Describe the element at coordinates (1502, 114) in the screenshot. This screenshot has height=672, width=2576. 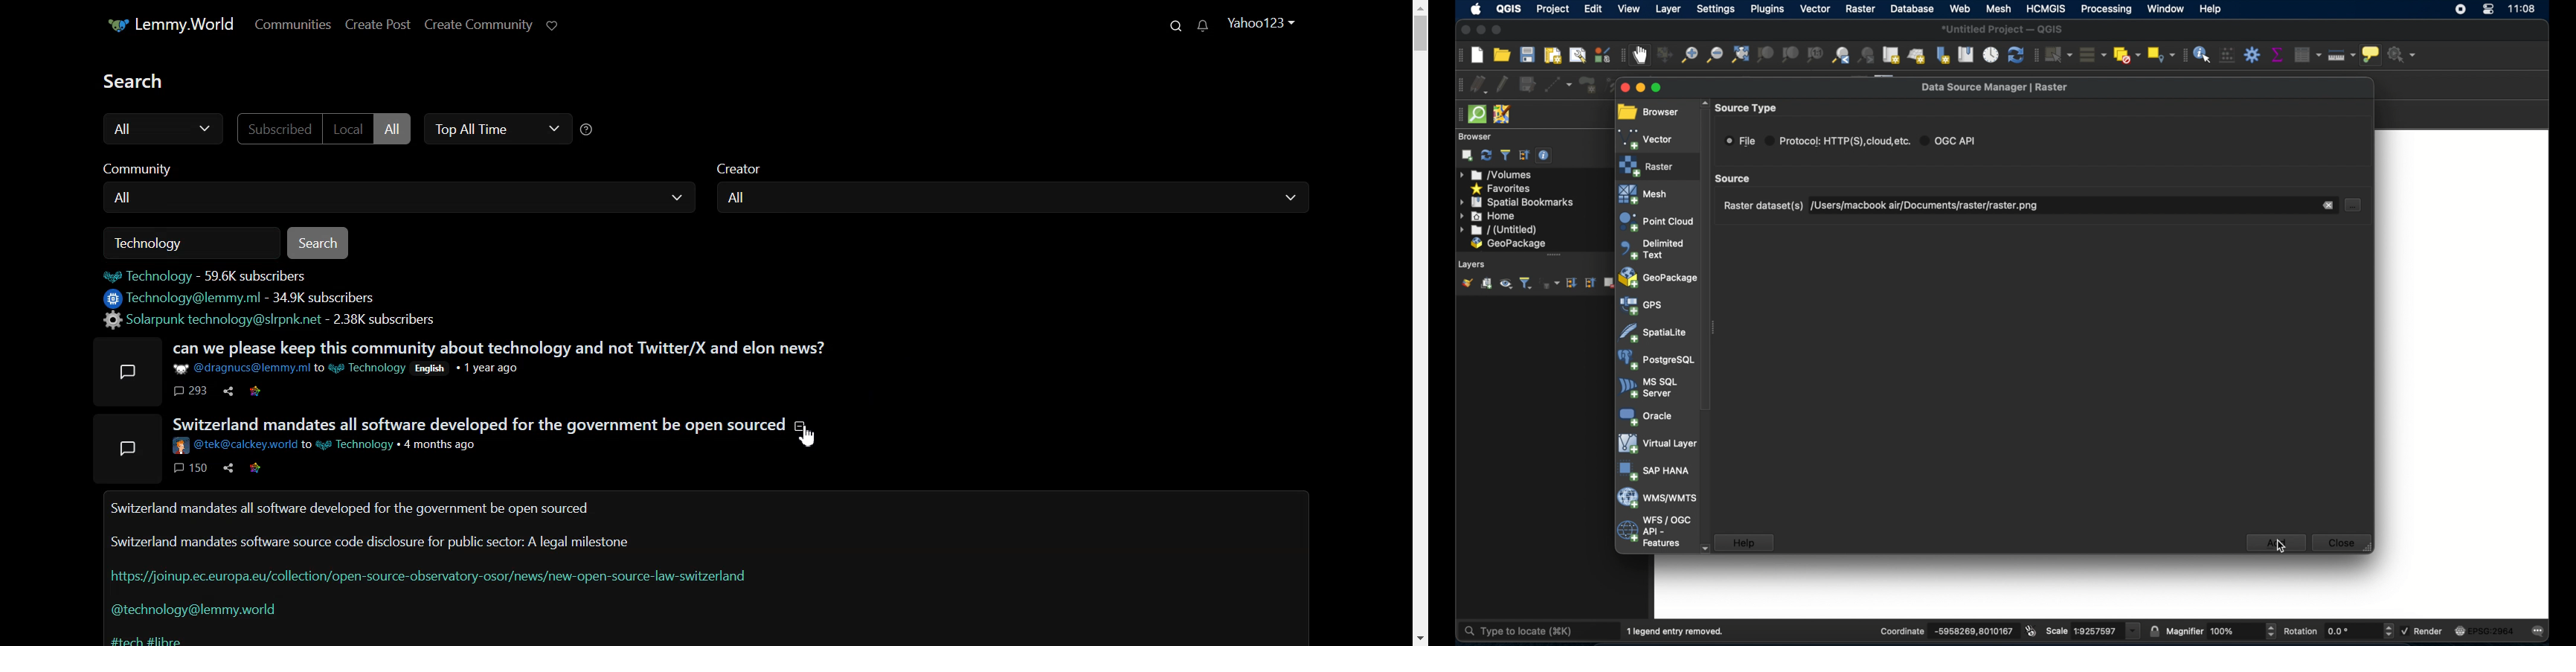
I see `josh remote` at that location.